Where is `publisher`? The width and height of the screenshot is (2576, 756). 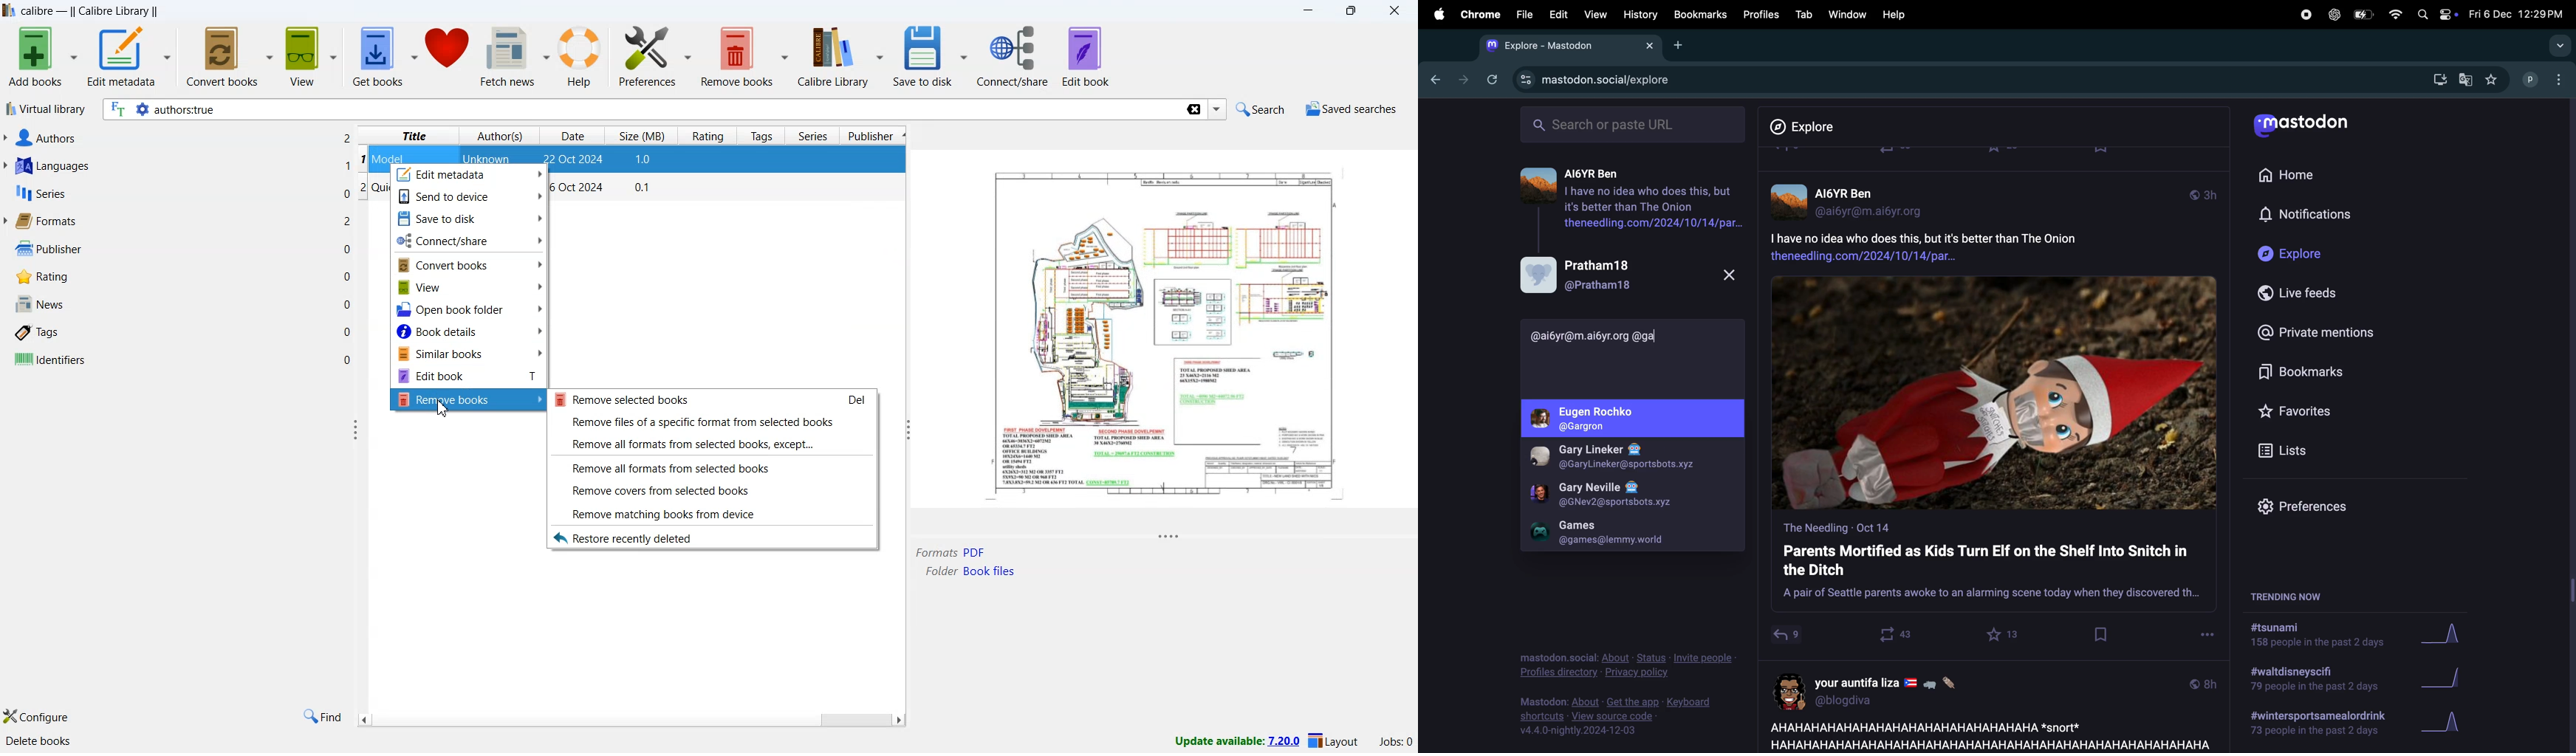 publisher is located at coordinates (46, 249).